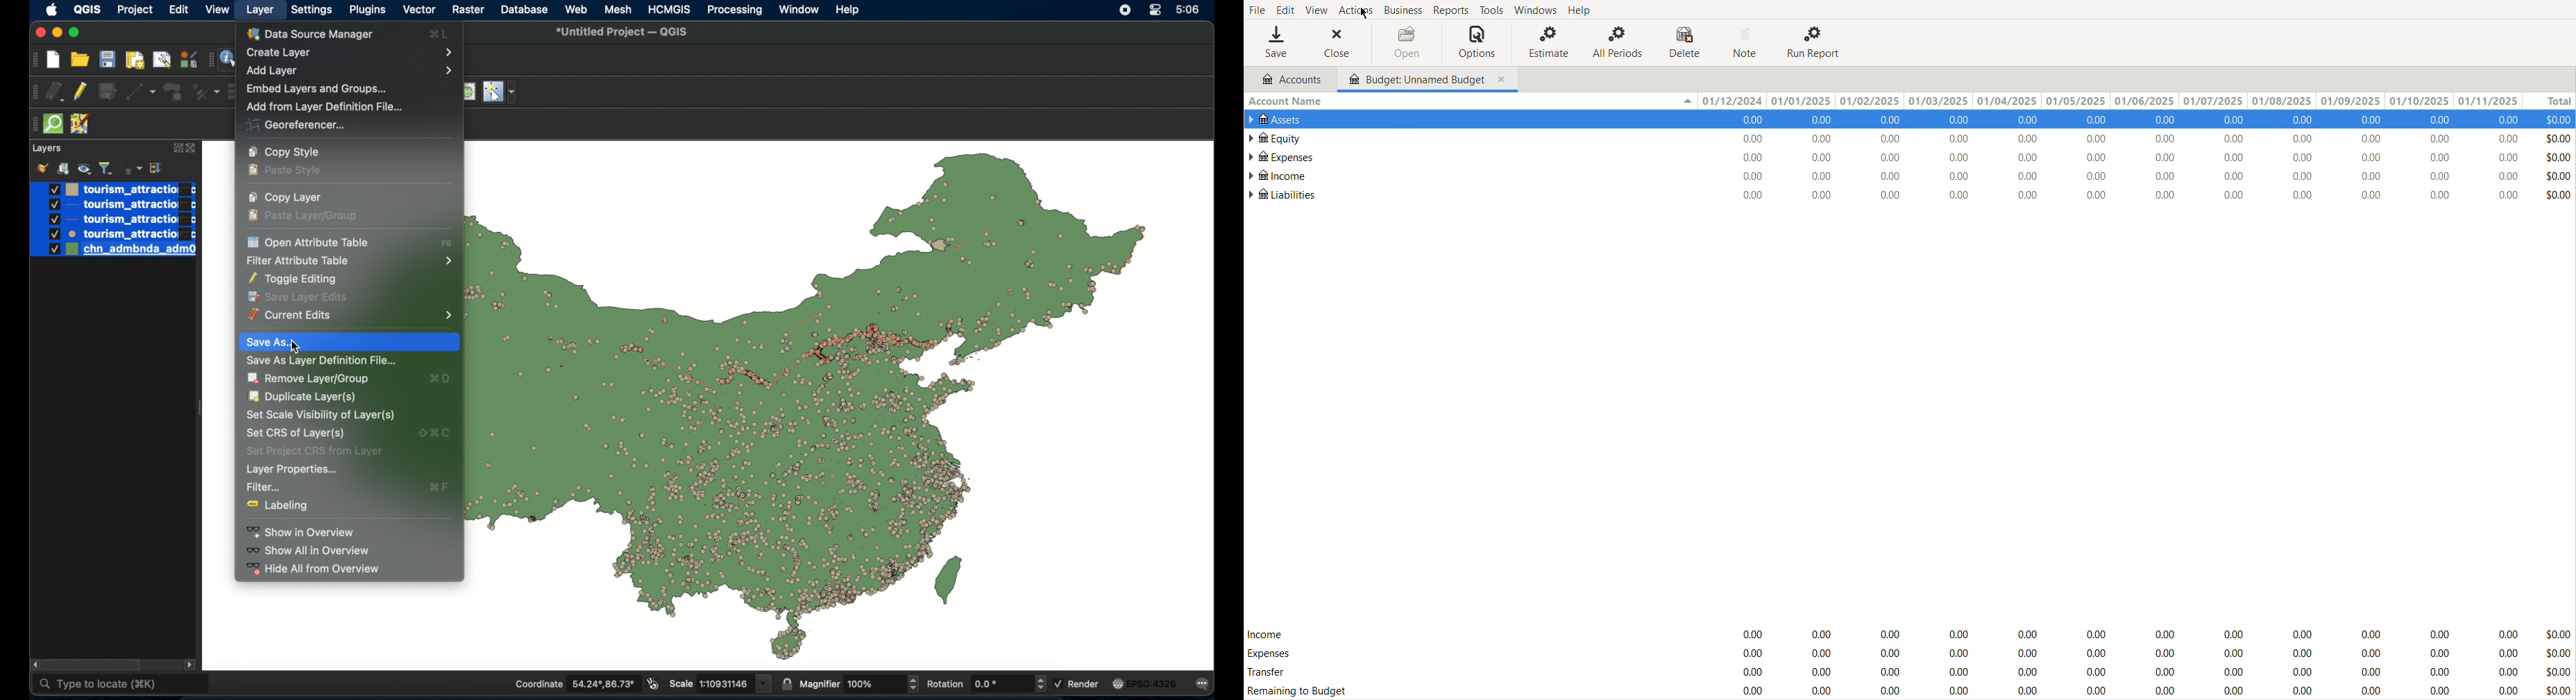  I want to click on save layer edits, so click(297, 298).